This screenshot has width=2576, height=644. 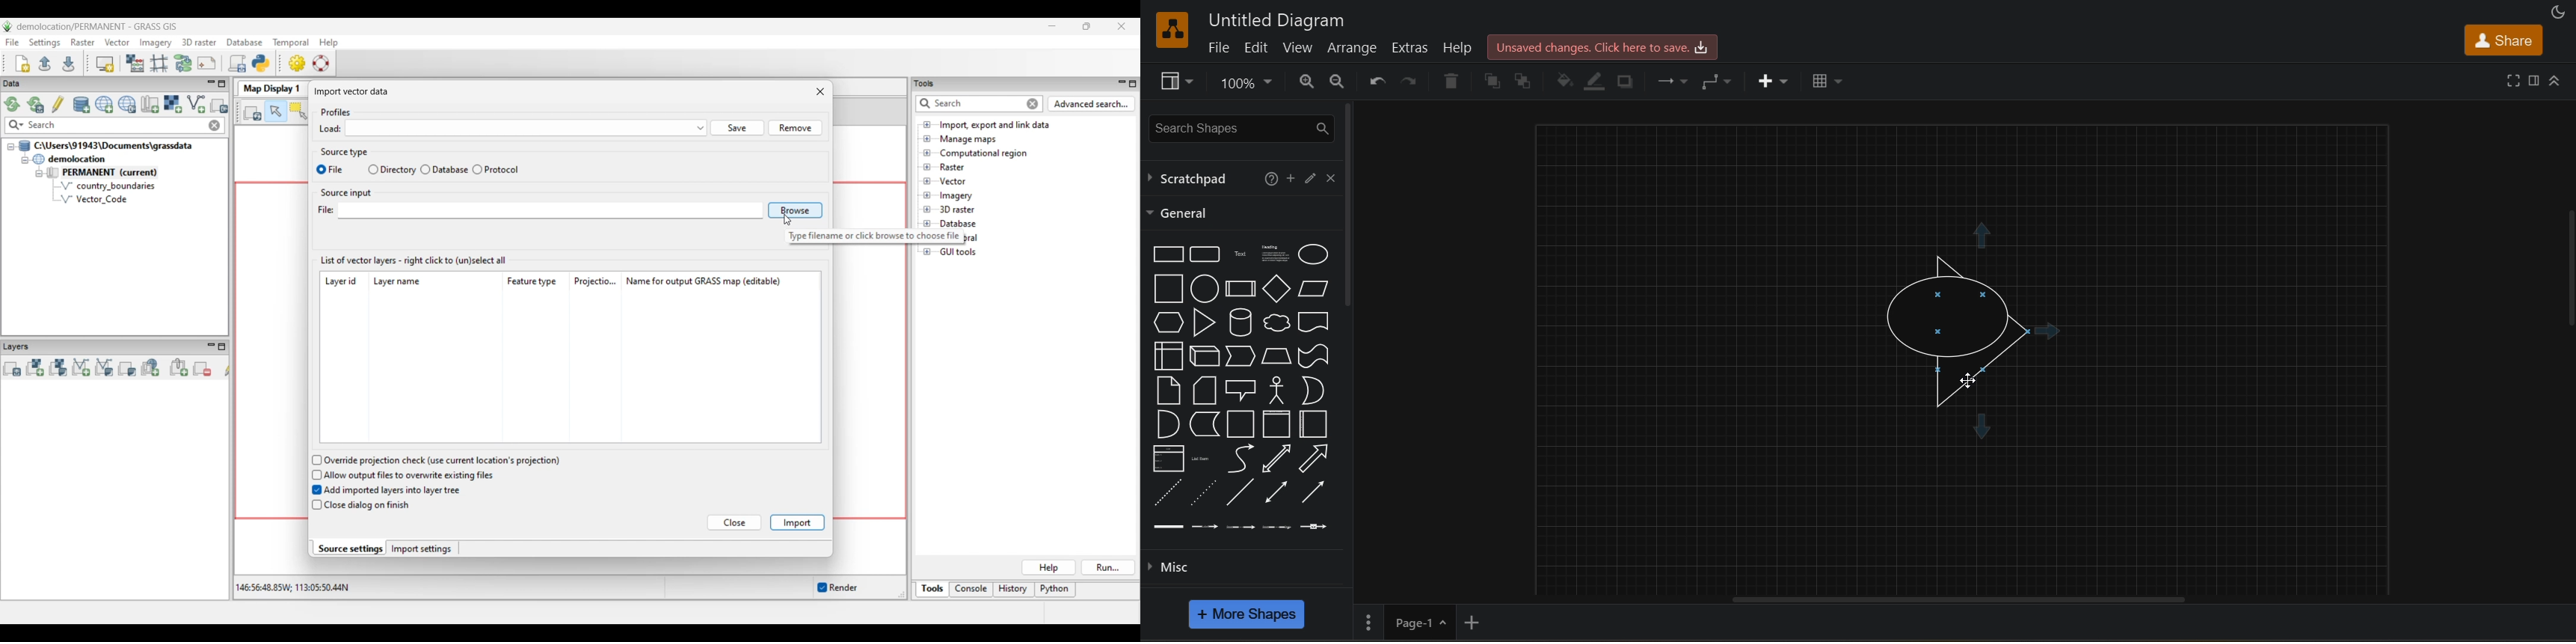 What do you see at coordinates (1201, 458) in the screenshot?
I see `list item` at bounding box center [1201, 458].